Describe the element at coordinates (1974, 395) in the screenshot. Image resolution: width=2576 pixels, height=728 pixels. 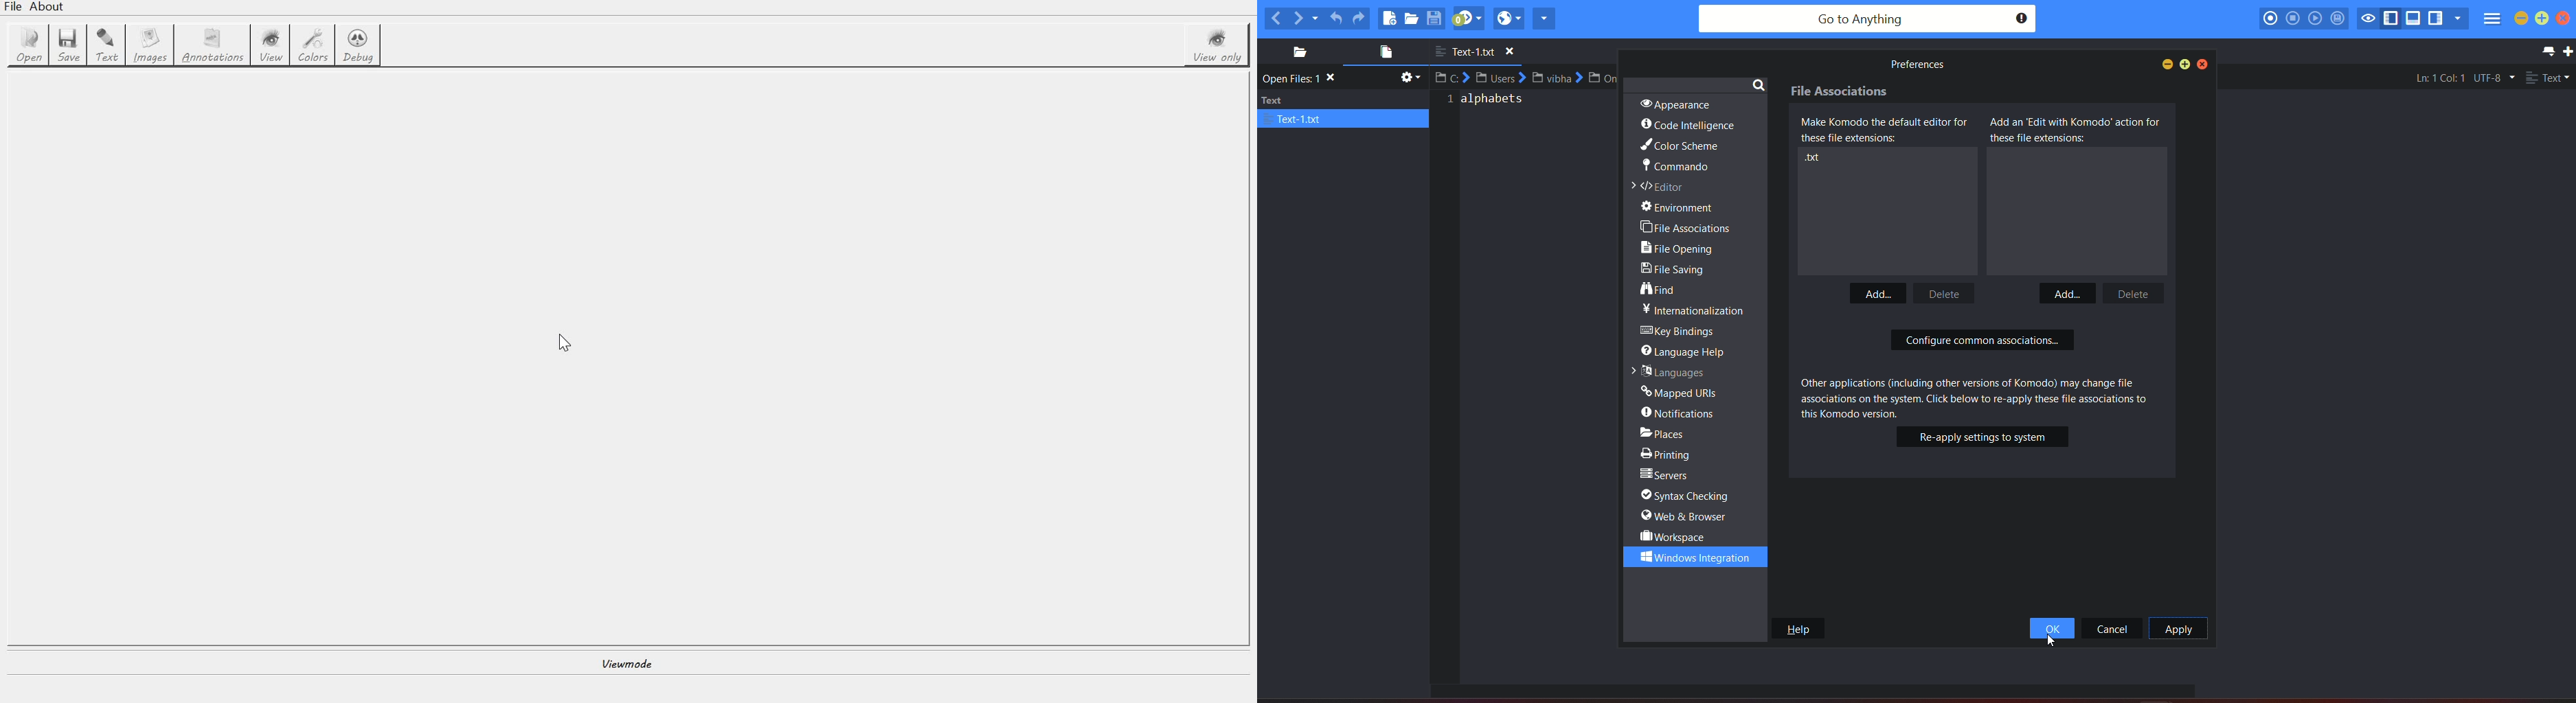
I see `instructions to reapply these file associations` at that location.